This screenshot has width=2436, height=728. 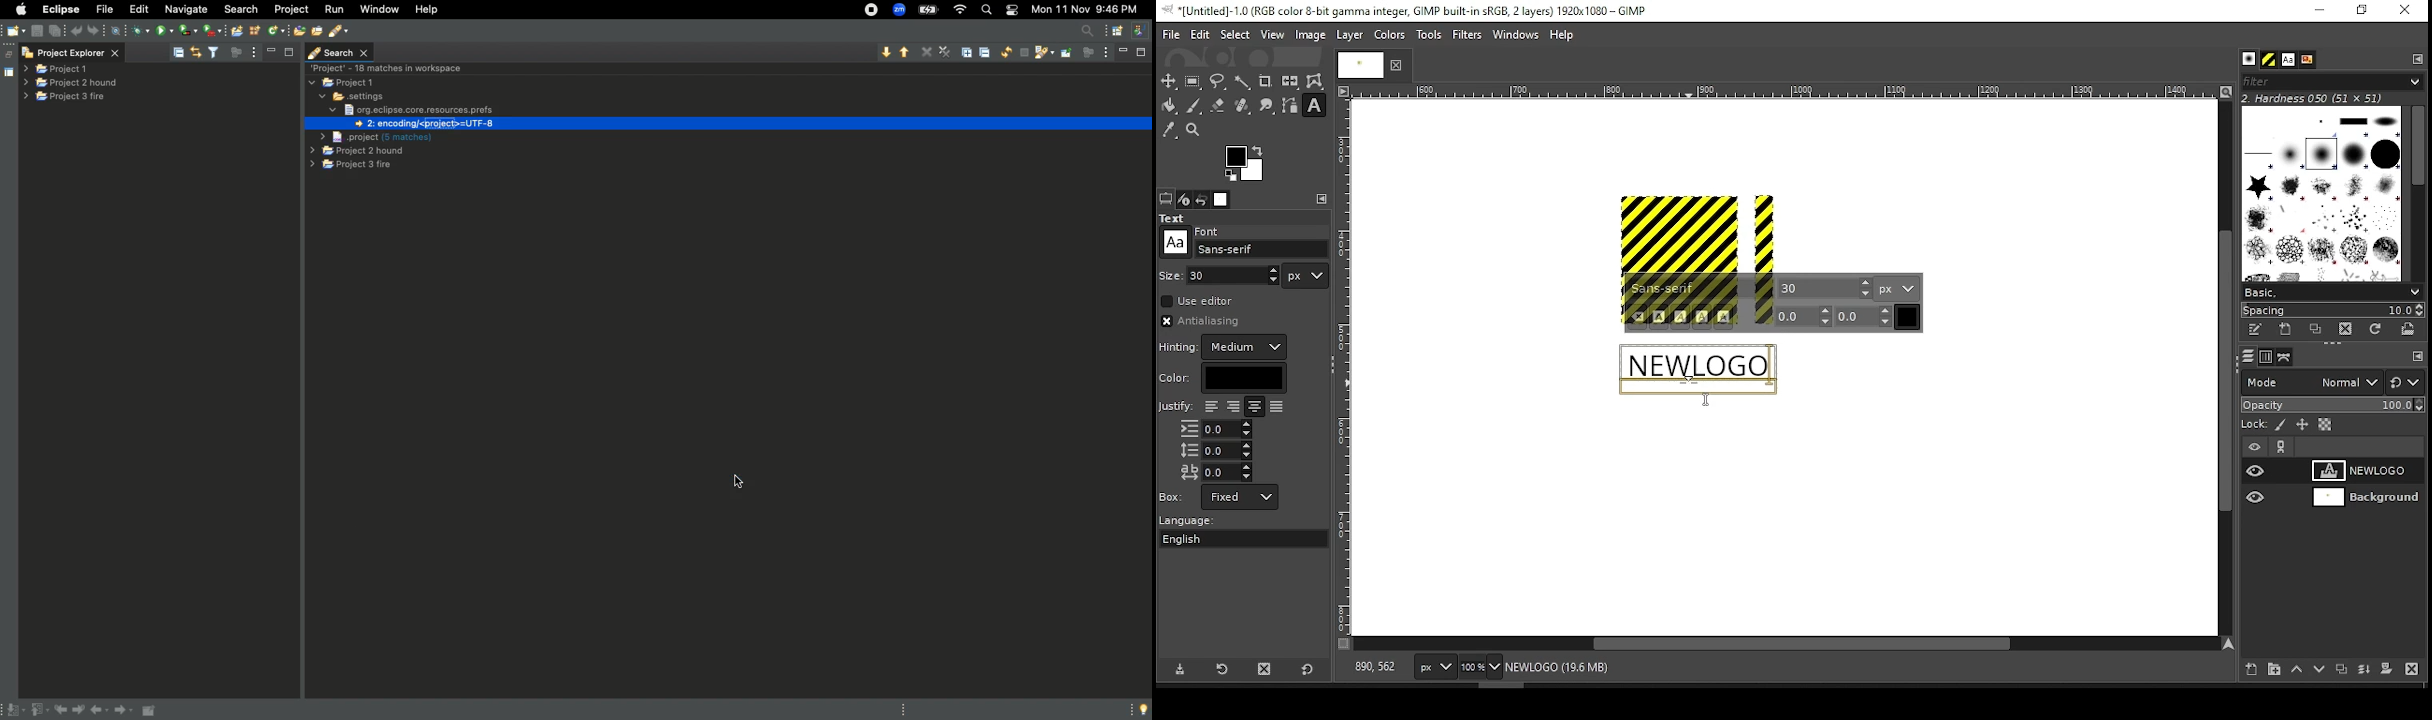 What do you see at coordinates (2374, 331) in the screenshot?
I see `refresh brushes` at bounding box center [2374, 331].